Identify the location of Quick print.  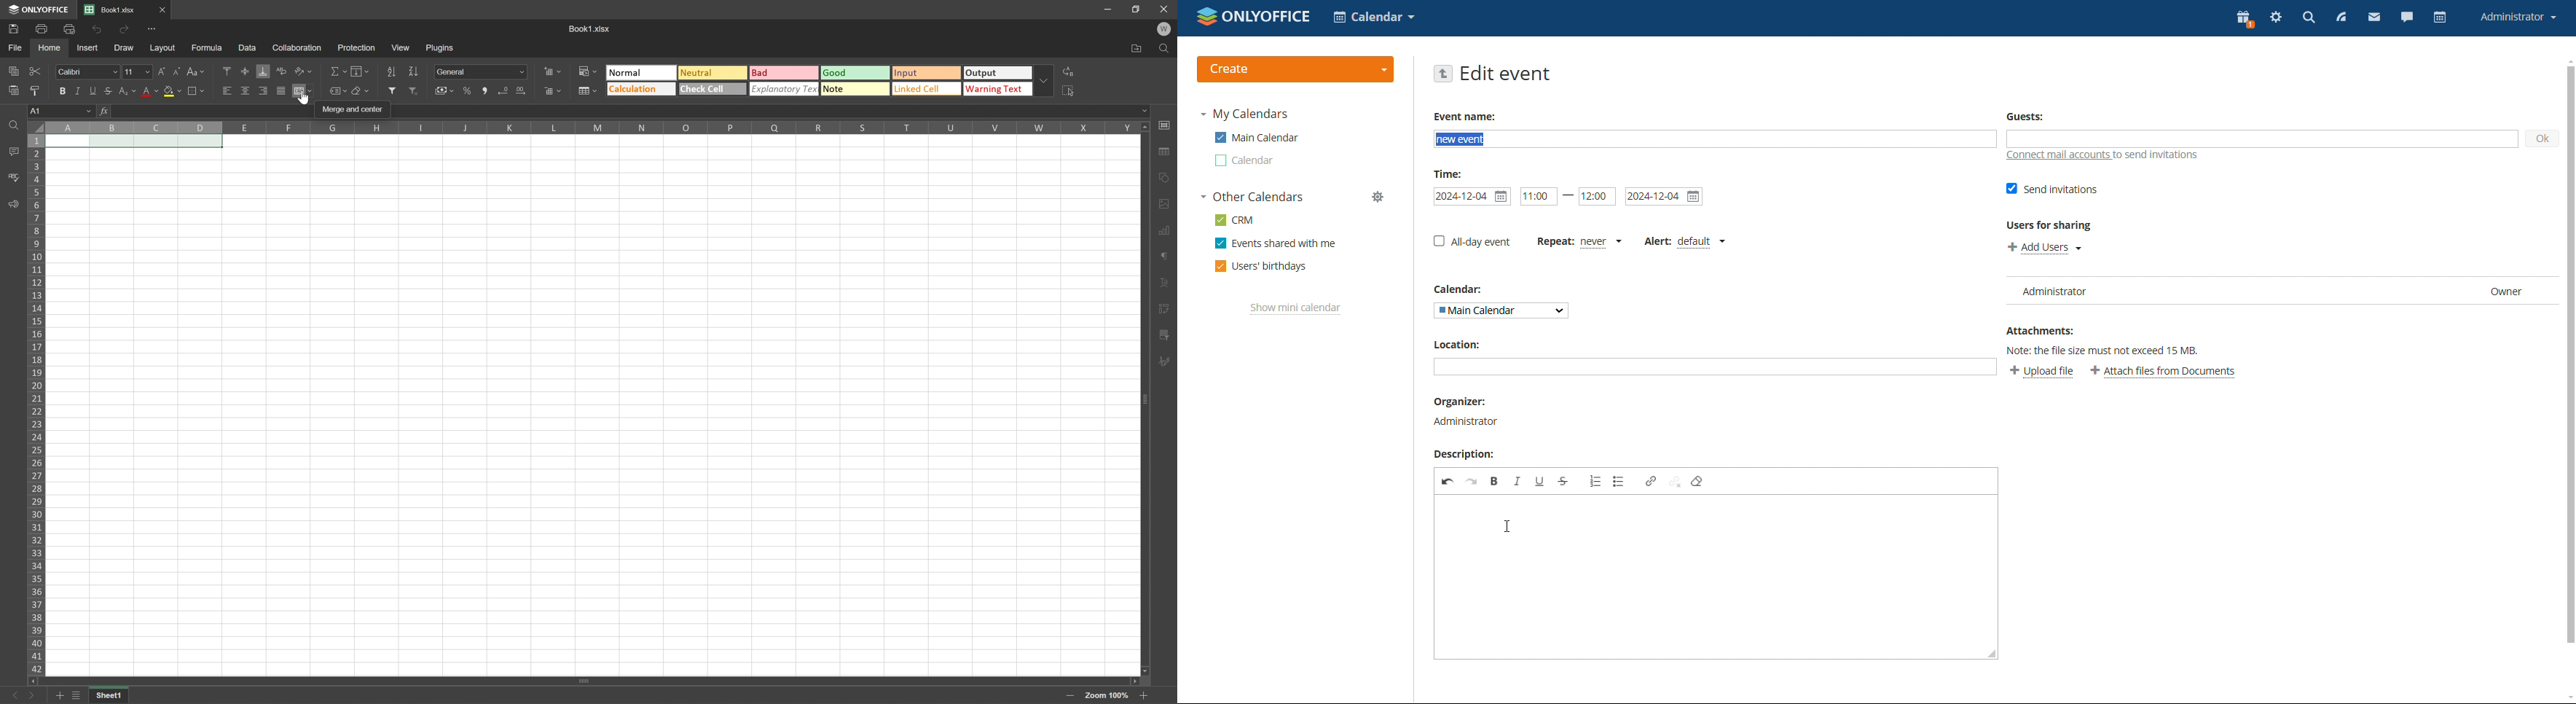
(73, 31).